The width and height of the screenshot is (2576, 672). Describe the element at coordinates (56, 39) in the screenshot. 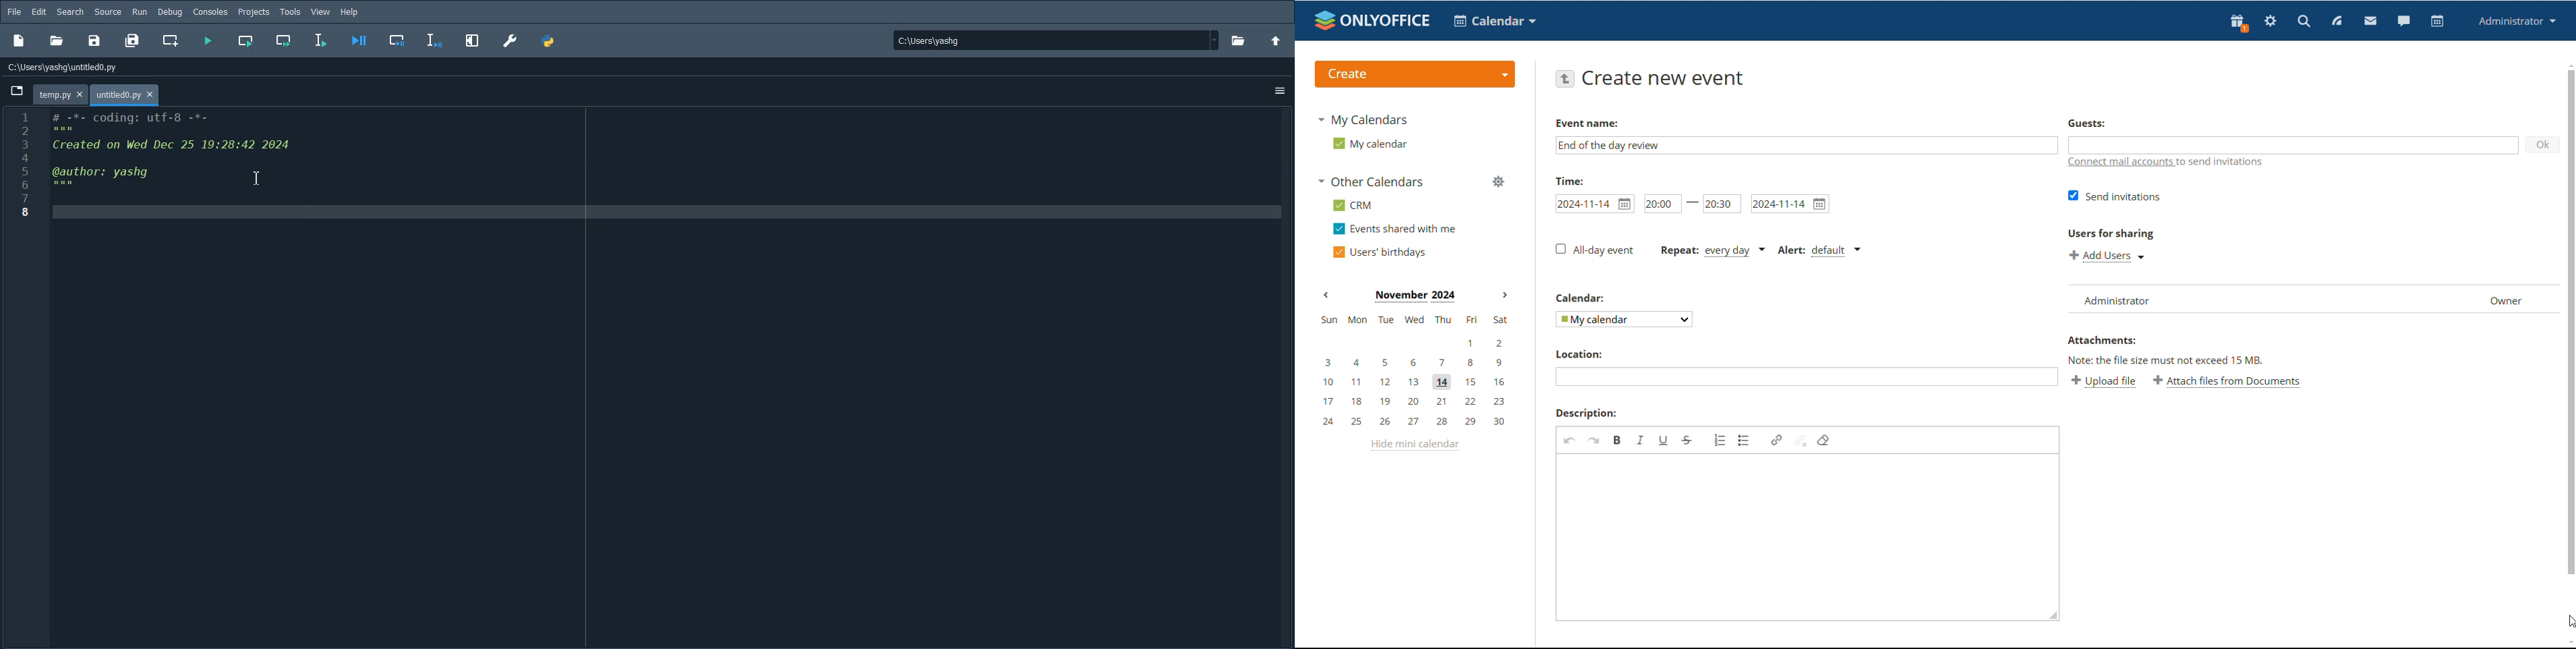

I see `Open file` at that location.